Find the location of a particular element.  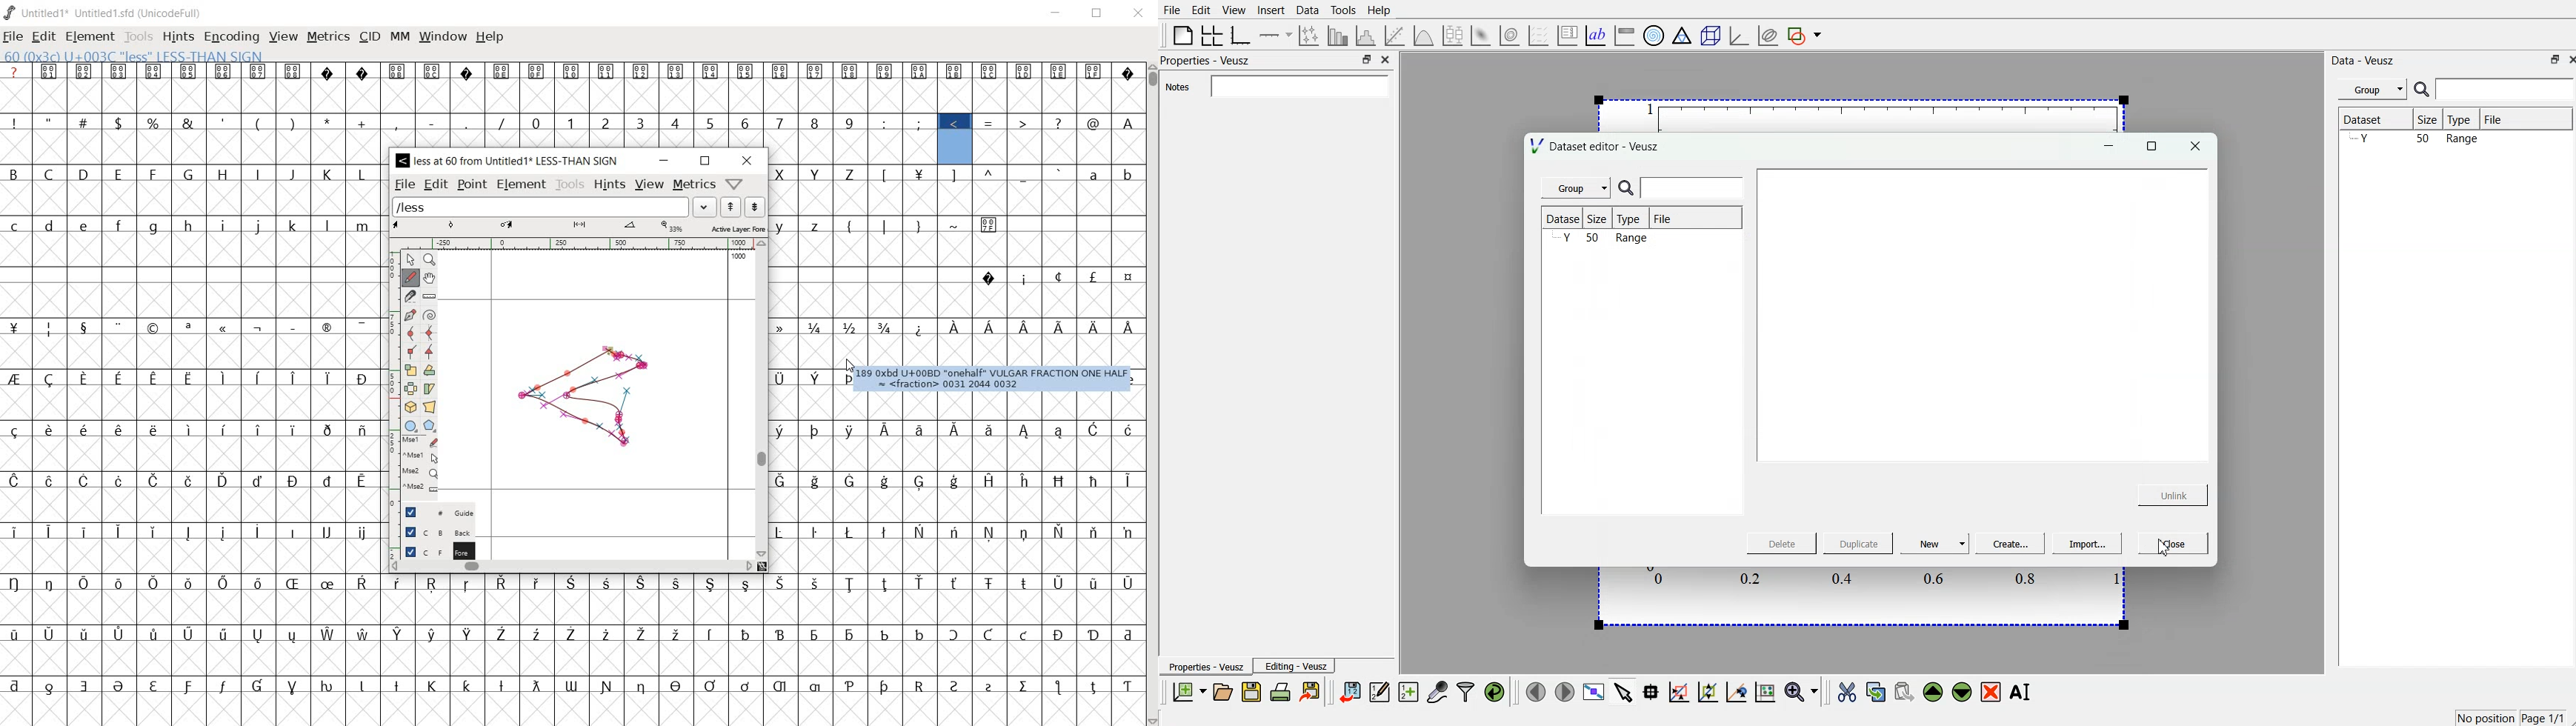

point is located at coordinates (472, 185).